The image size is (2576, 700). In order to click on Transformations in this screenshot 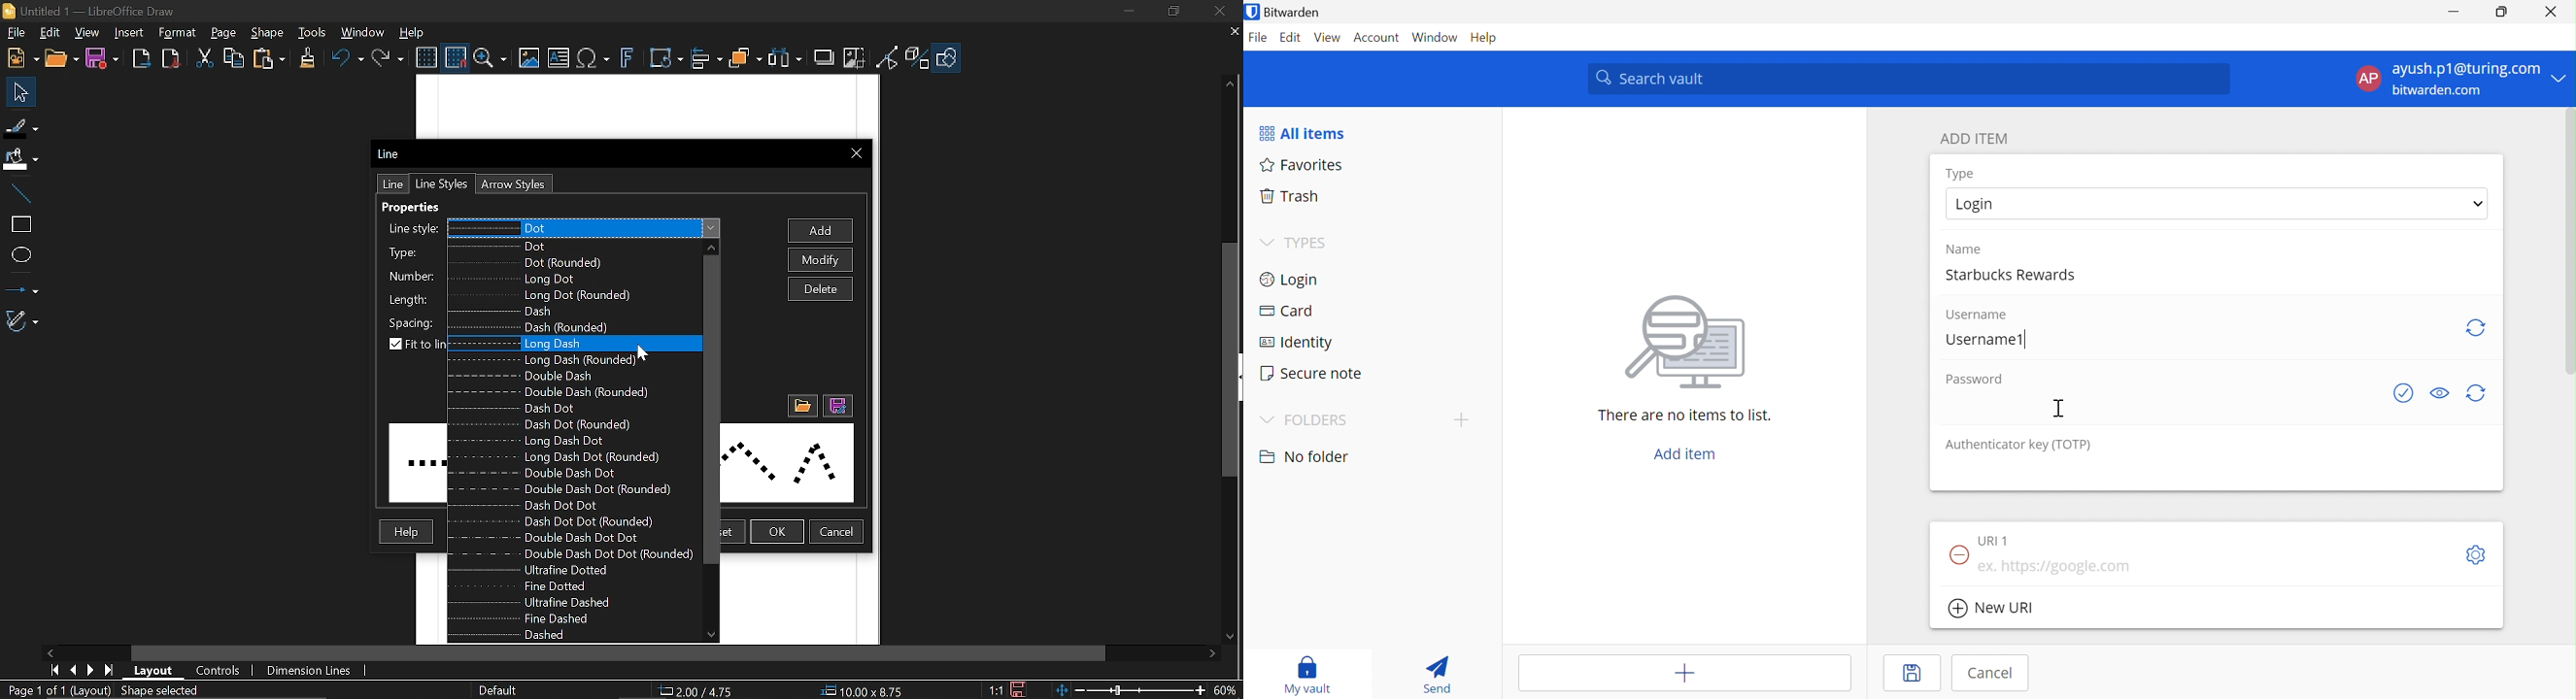, I will do `click(667, 59)`.